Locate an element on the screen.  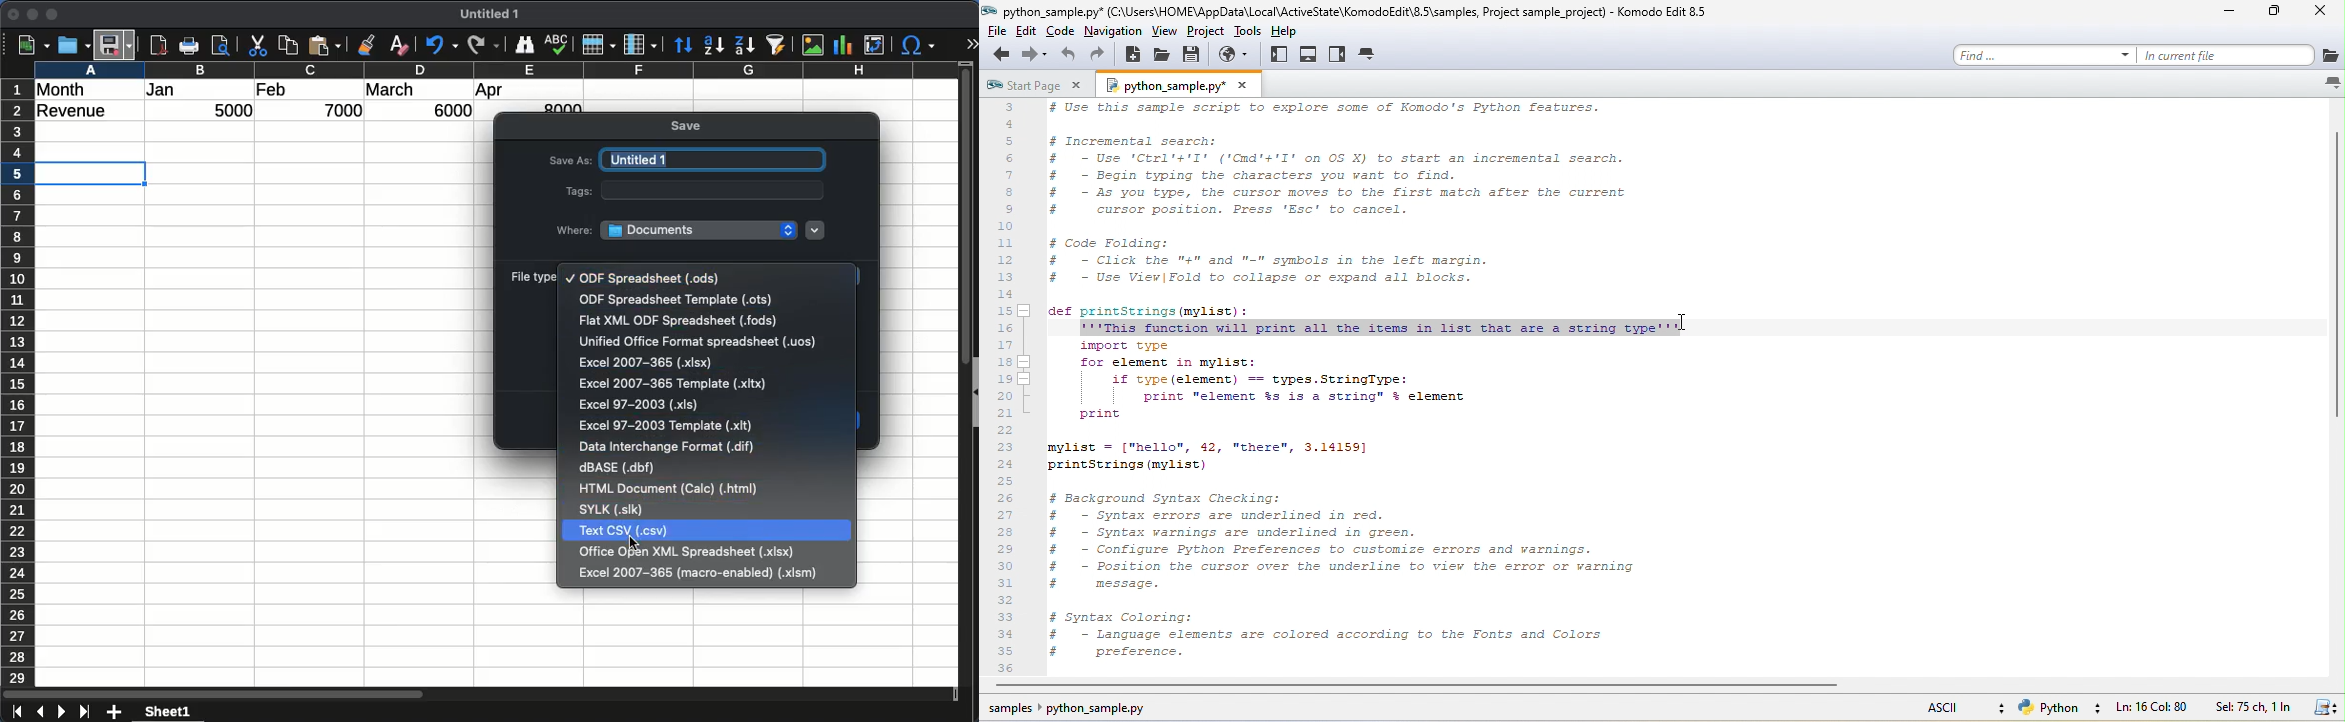
Excel 2007-365 is located at coordinates (699, 572).